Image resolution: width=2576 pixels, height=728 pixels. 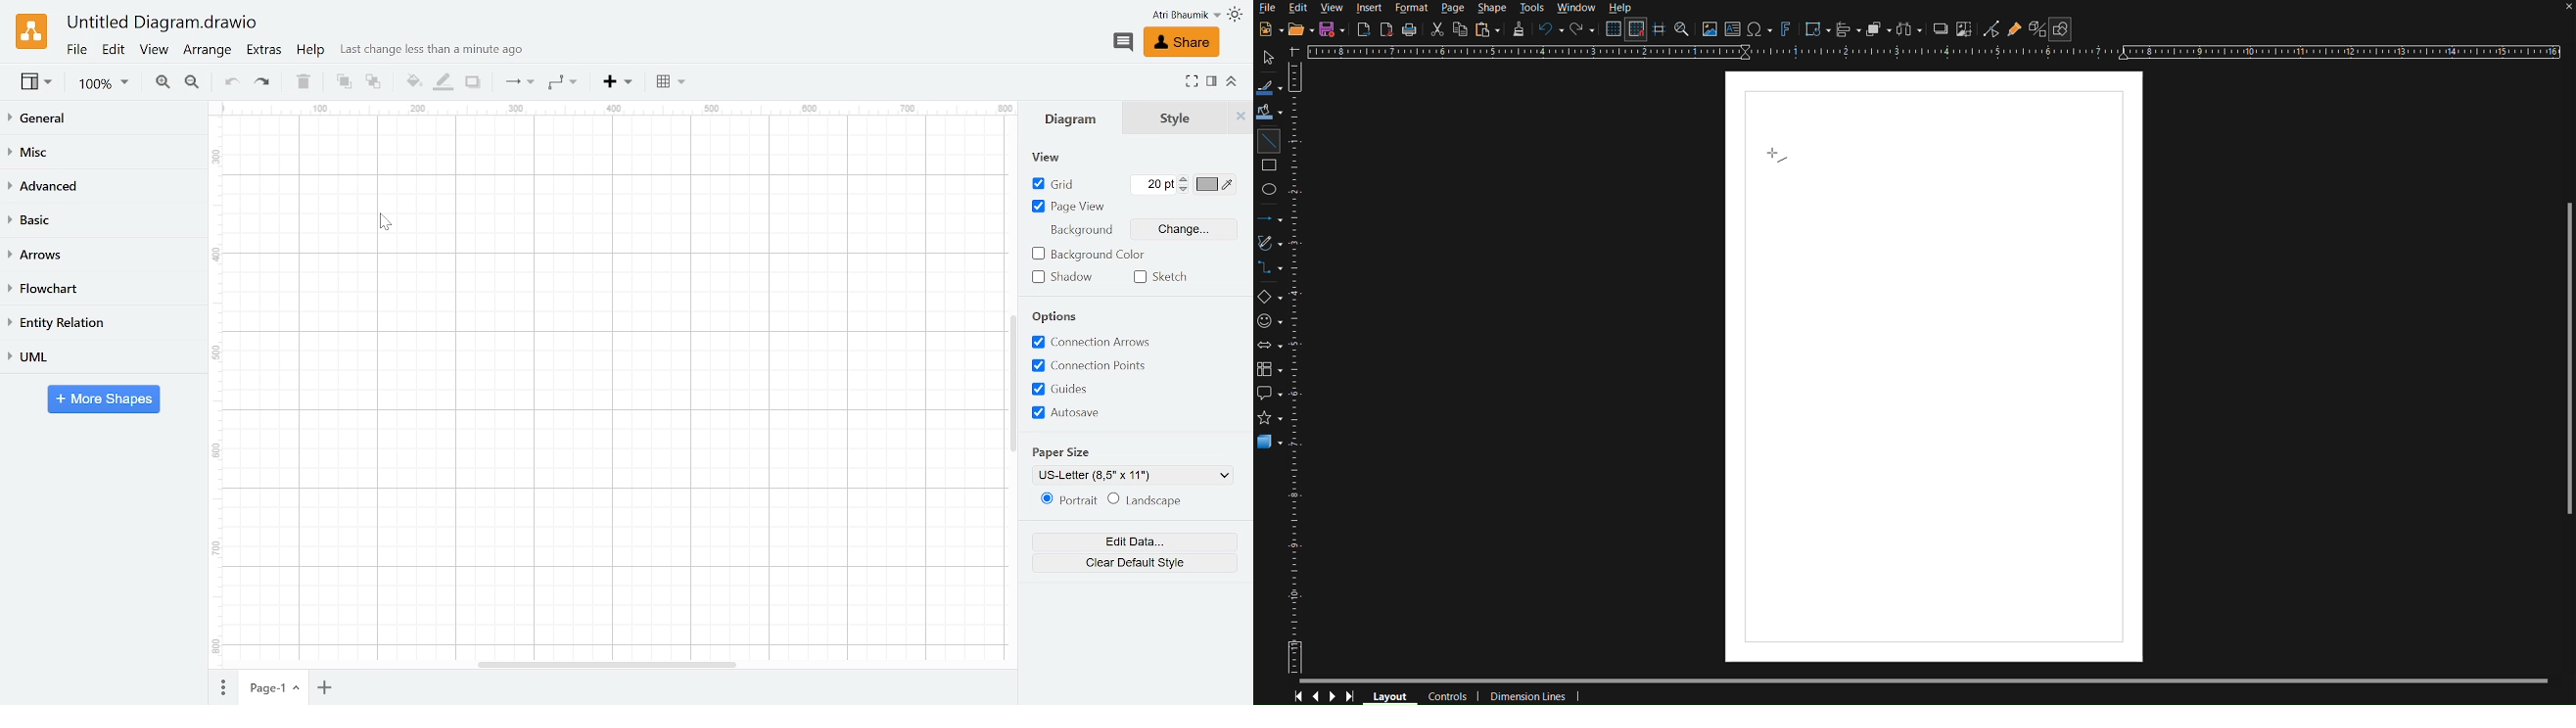 What do you see at coordinates (1230, 83) in the screenshot?
I see `Collpase` at bounding box center [1230, 83].